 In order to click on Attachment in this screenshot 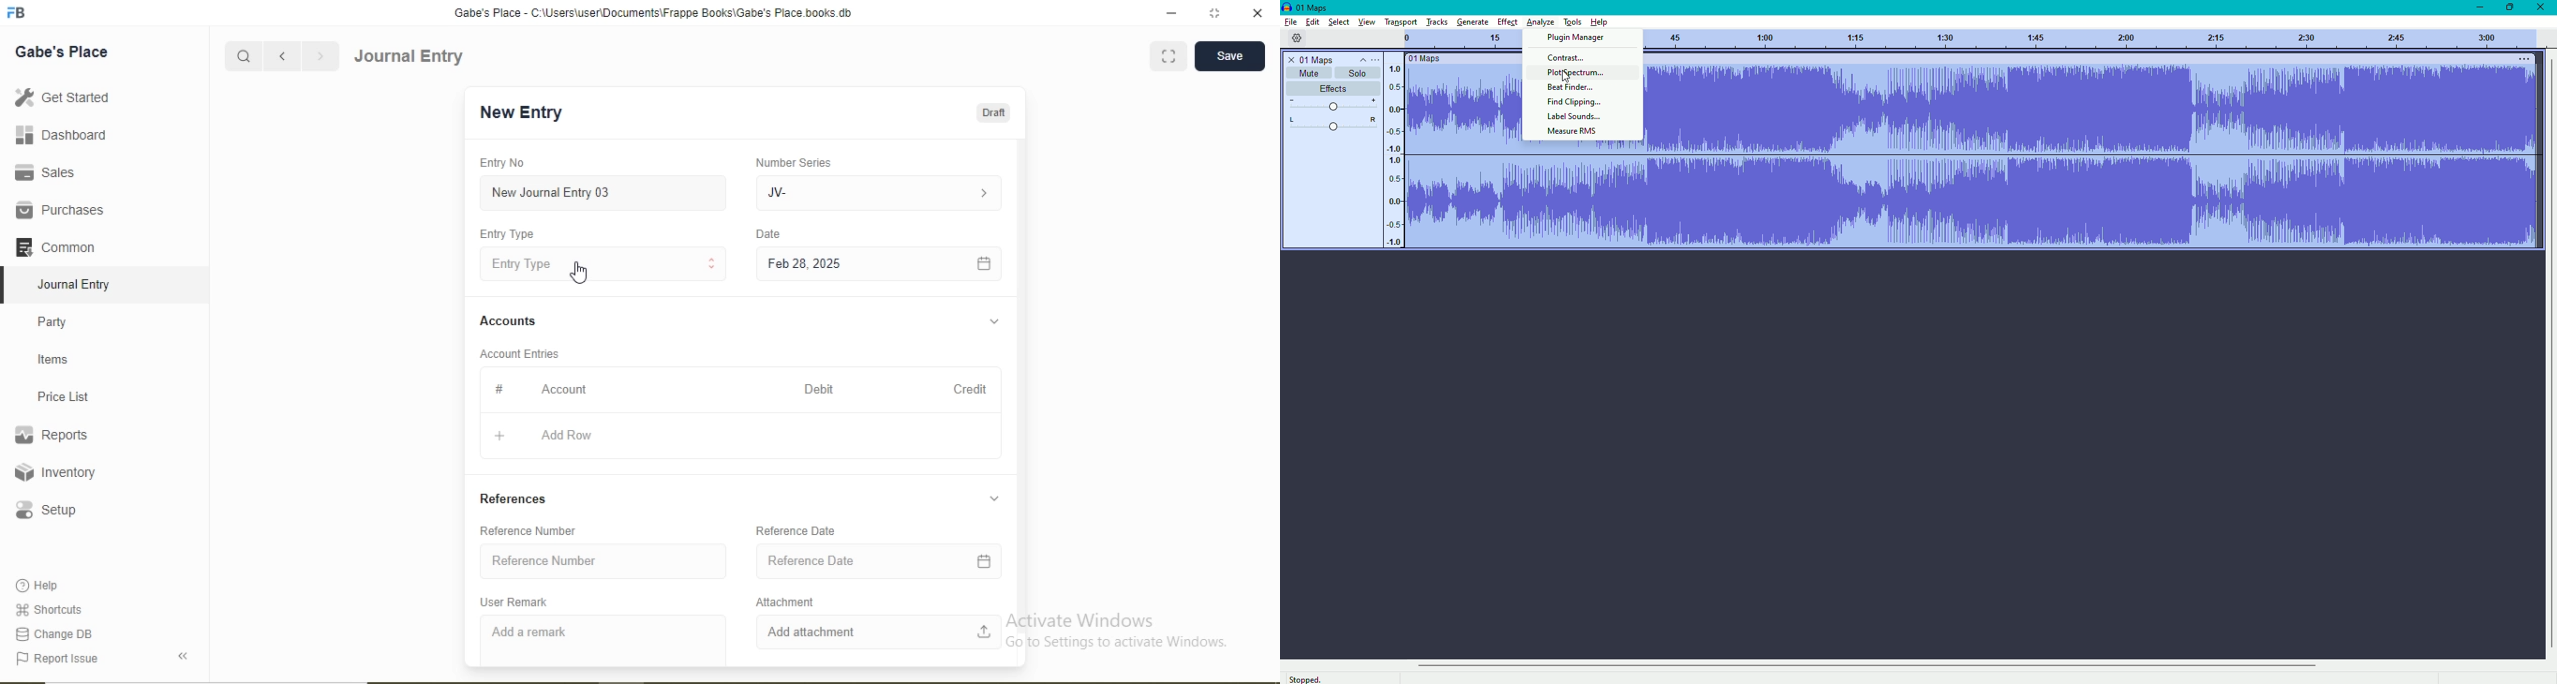, I will do `click(785, 602)`.